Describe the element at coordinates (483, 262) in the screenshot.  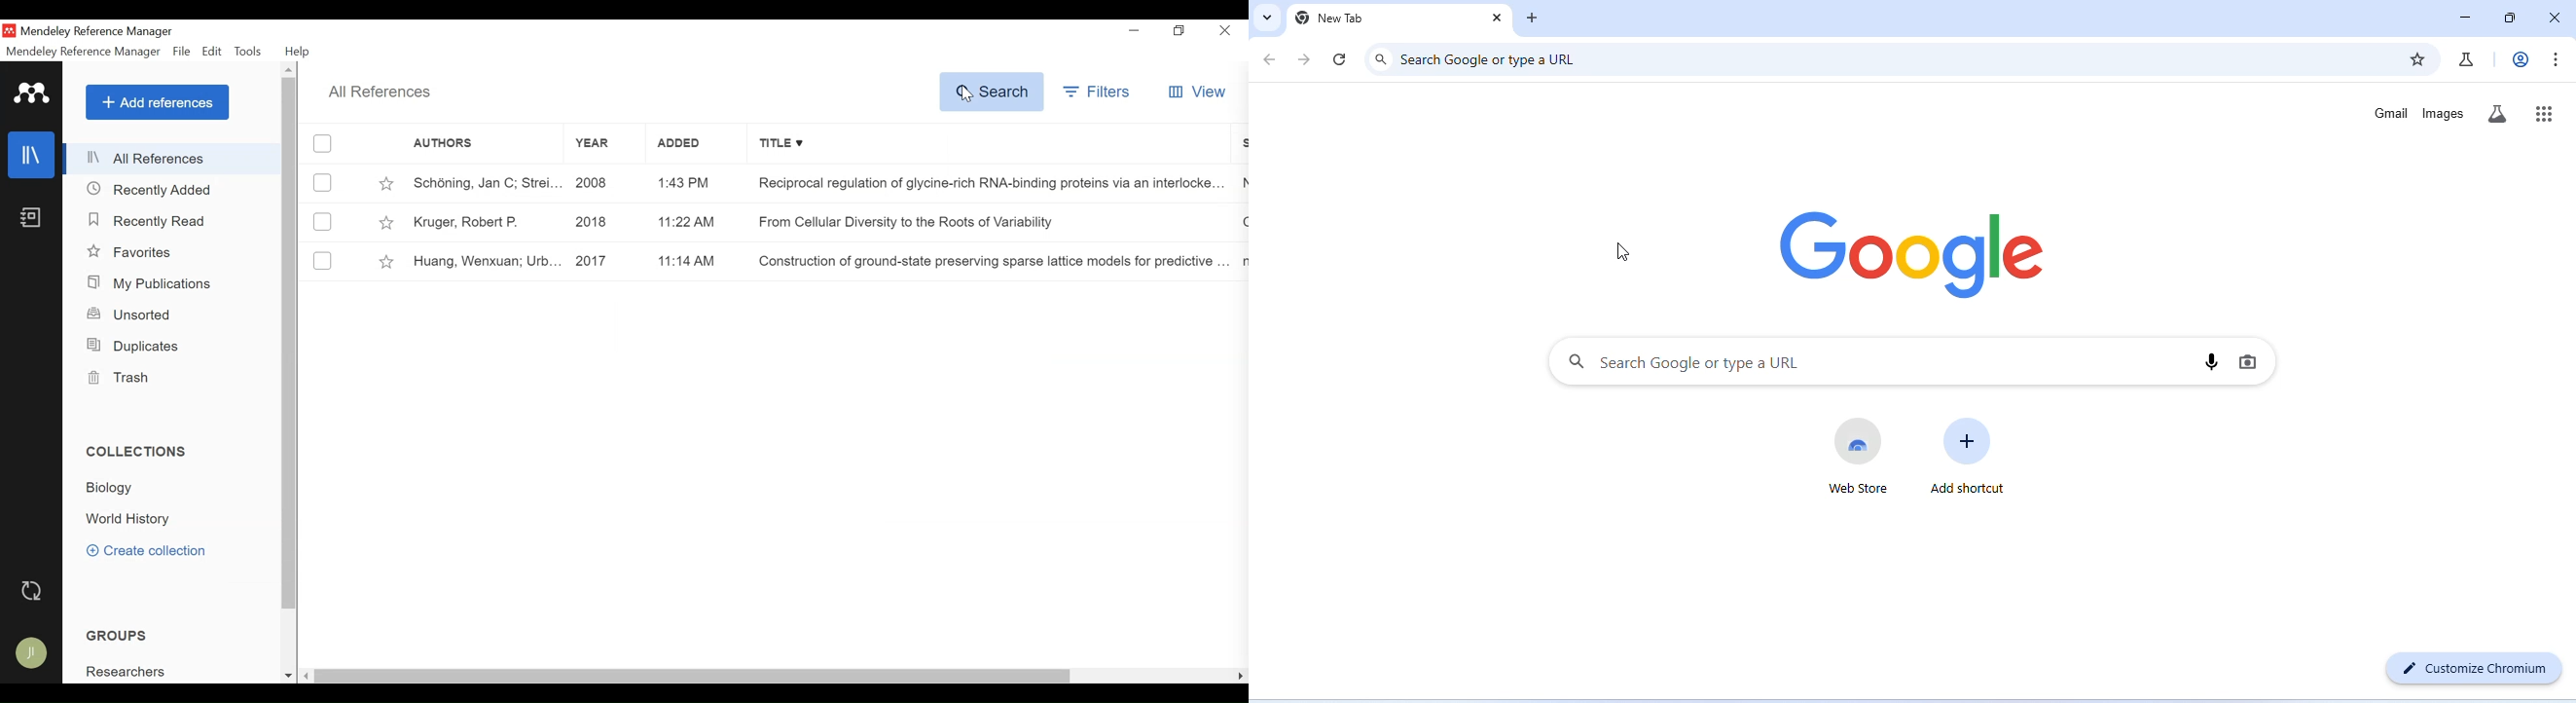
I see `Huang, Wenxuan; Urb...` at that location.